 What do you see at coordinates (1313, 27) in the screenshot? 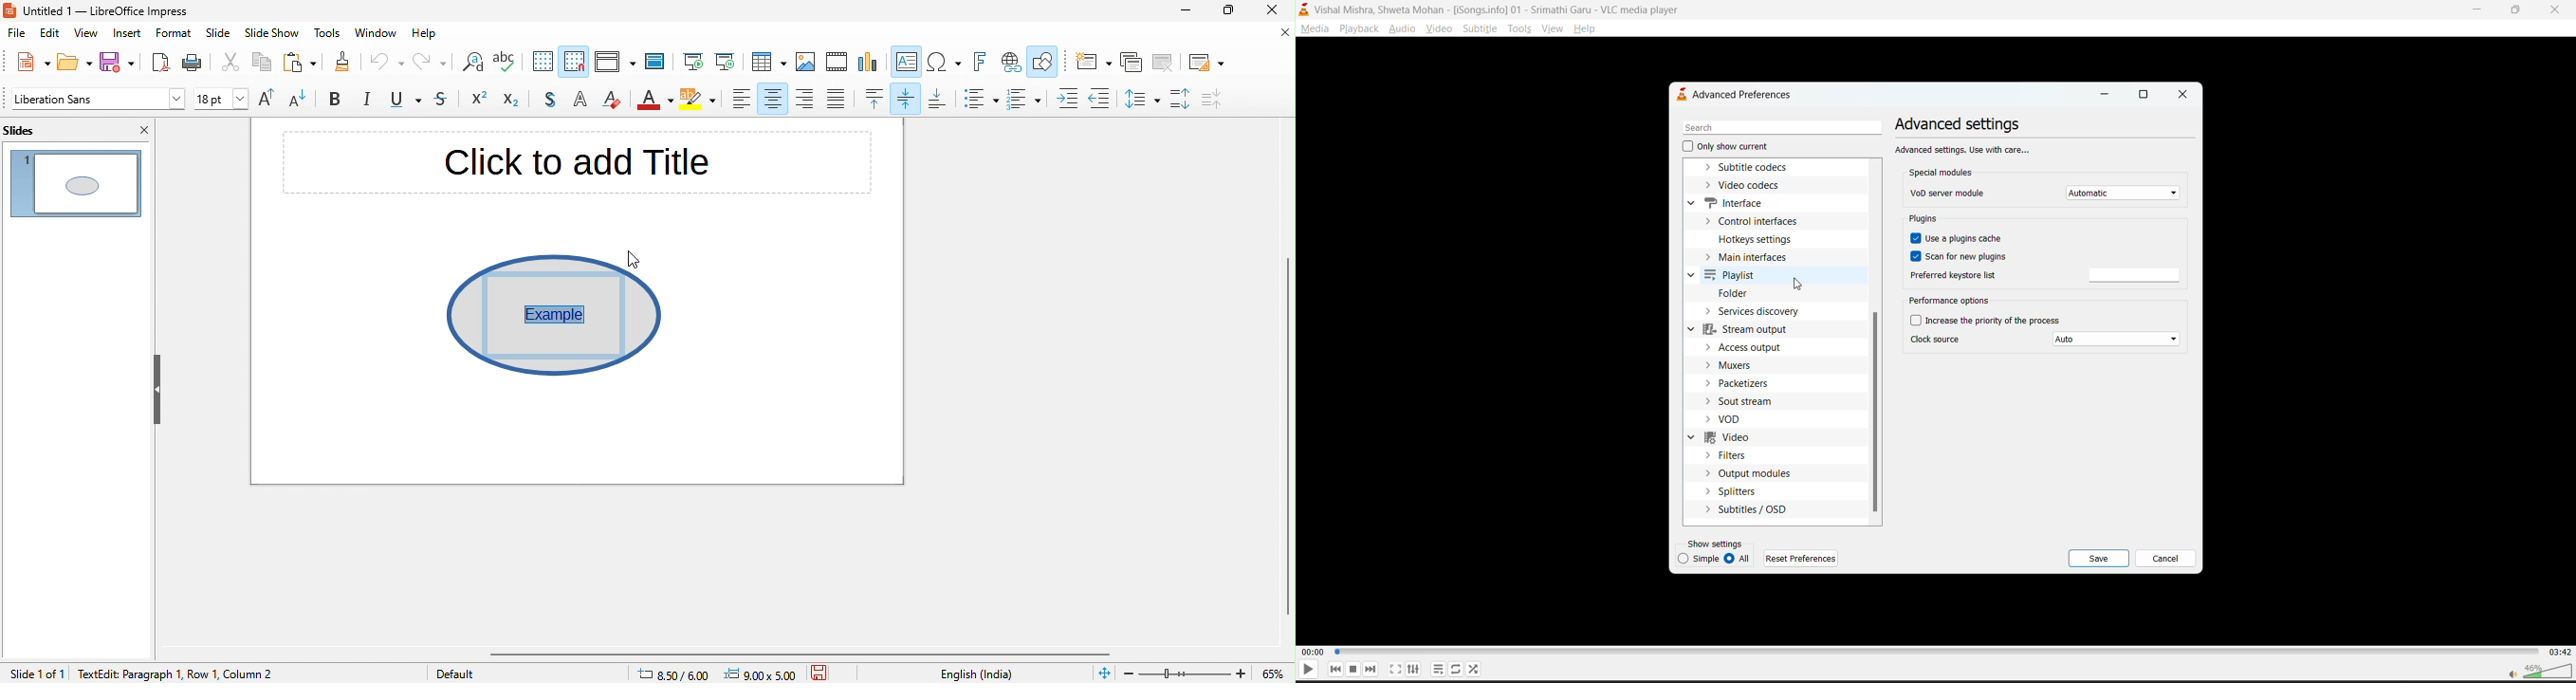
I see `media` at bounding box center [1313, 27].